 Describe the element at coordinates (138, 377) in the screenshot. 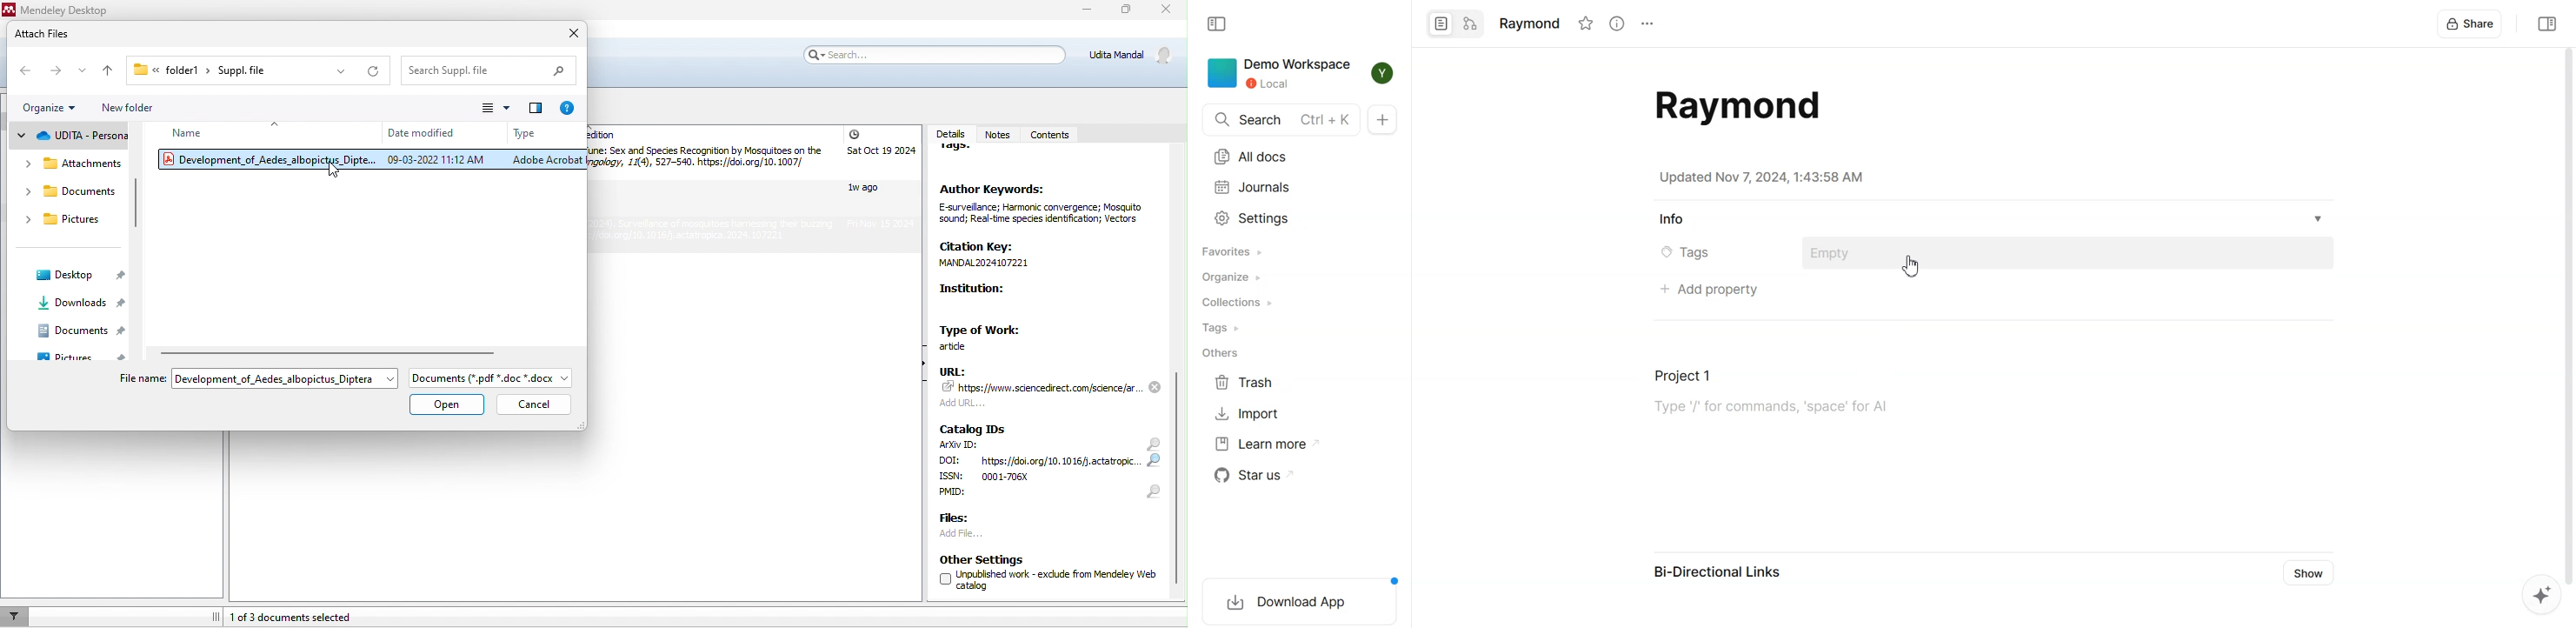

I see `file name` at that location.